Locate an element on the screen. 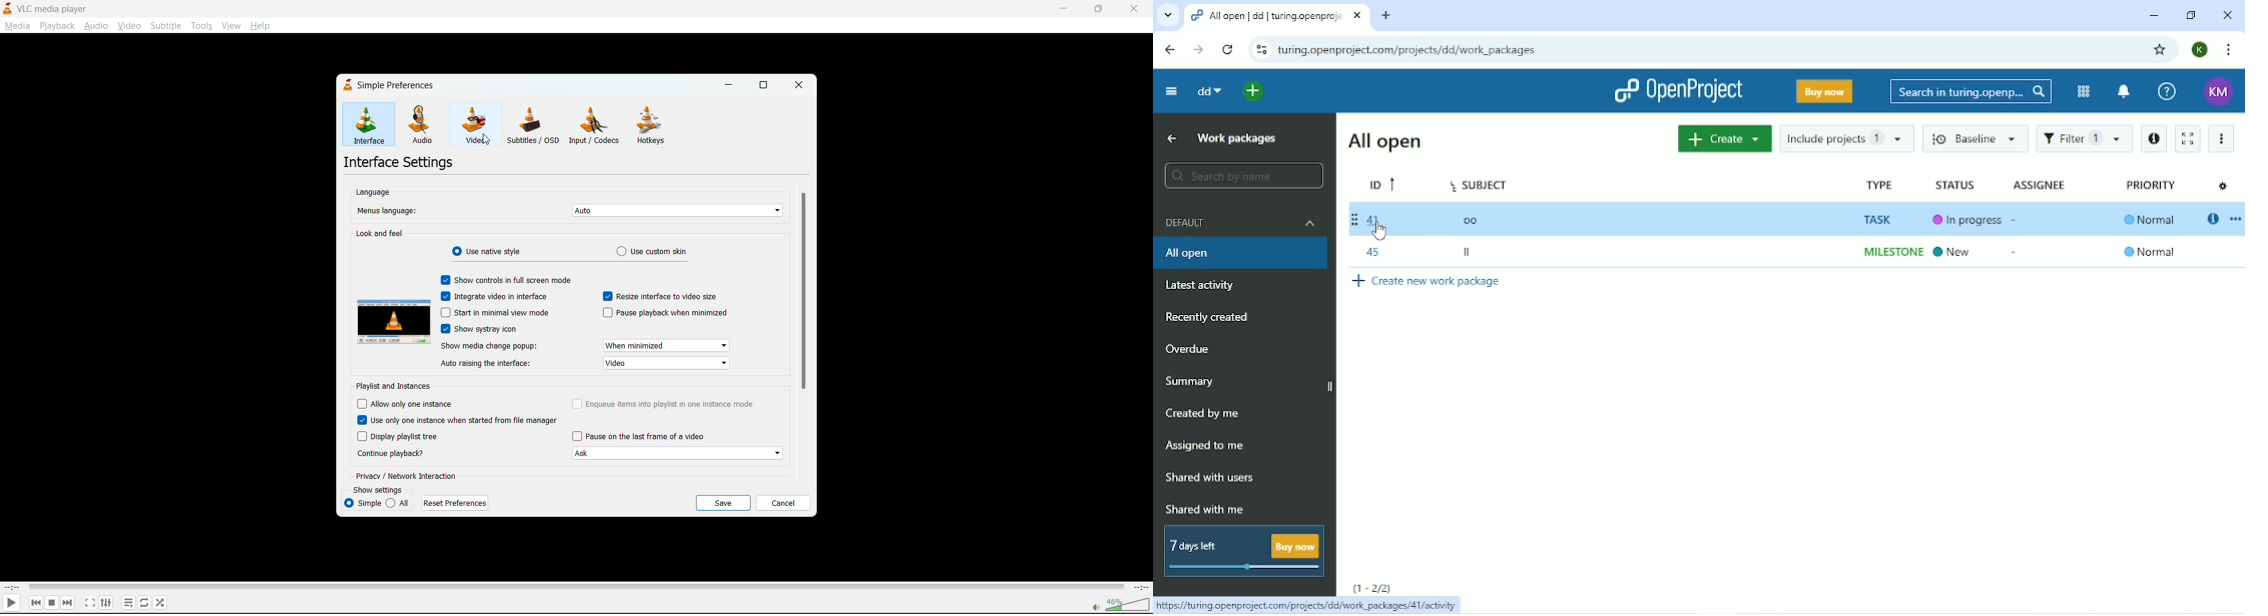 Image resolution: width=2268 pixels, height=616 pixels. vertical scroll bar is located at coordinates (806, 295).